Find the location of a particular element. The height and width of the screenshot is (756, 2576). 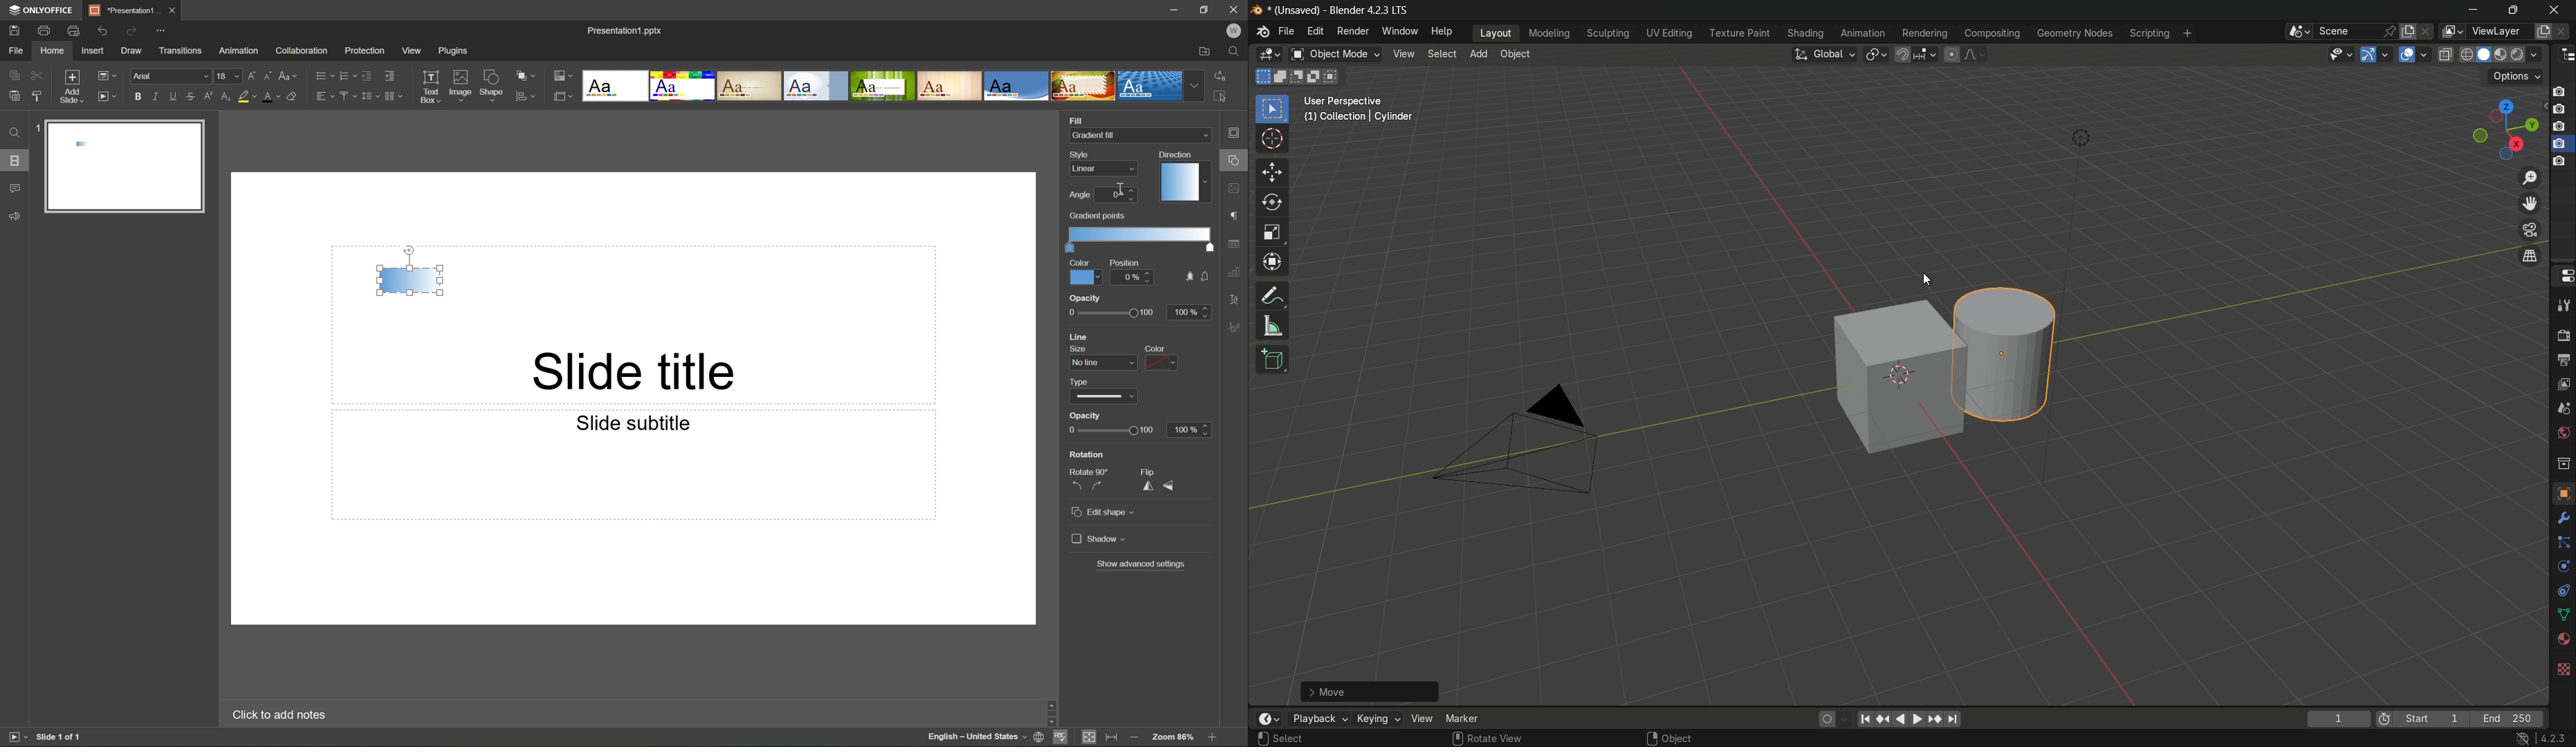

Close is located at coordinates (171, 9).